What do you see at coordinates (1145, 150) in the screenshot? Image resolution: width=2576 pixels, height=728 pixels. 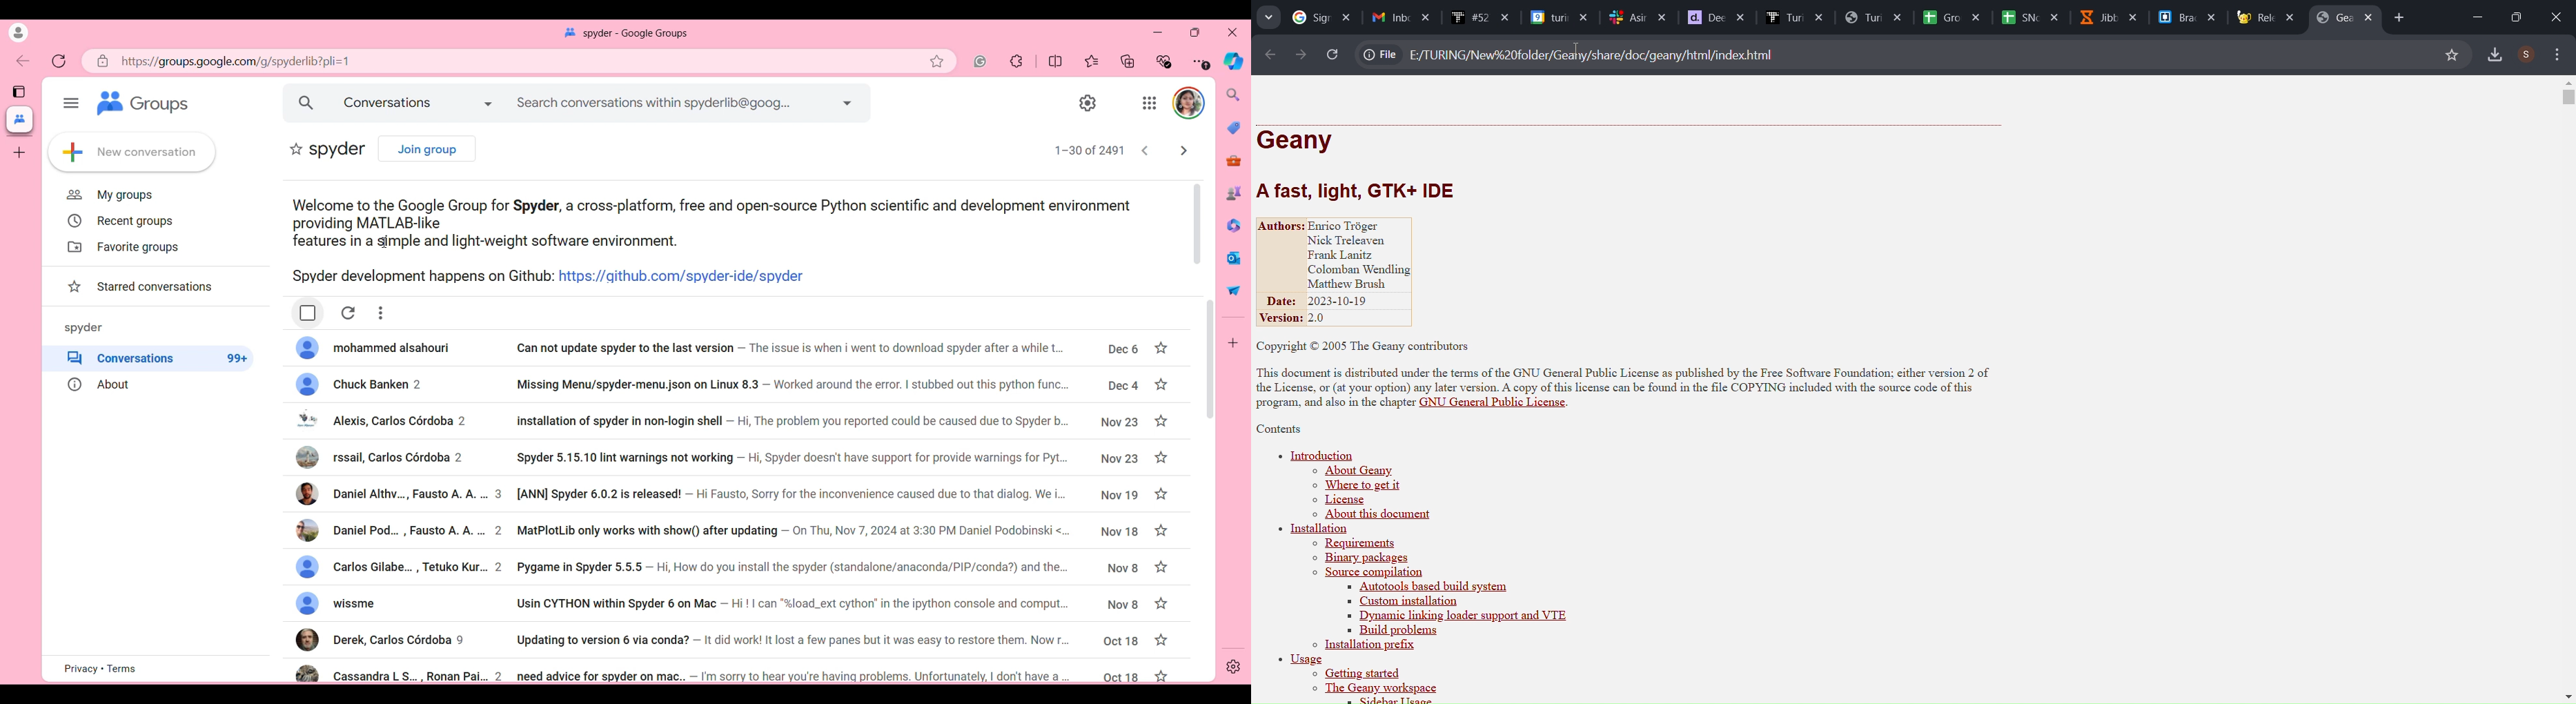 I see `Go to previous` at bounding box center [1145, 150].